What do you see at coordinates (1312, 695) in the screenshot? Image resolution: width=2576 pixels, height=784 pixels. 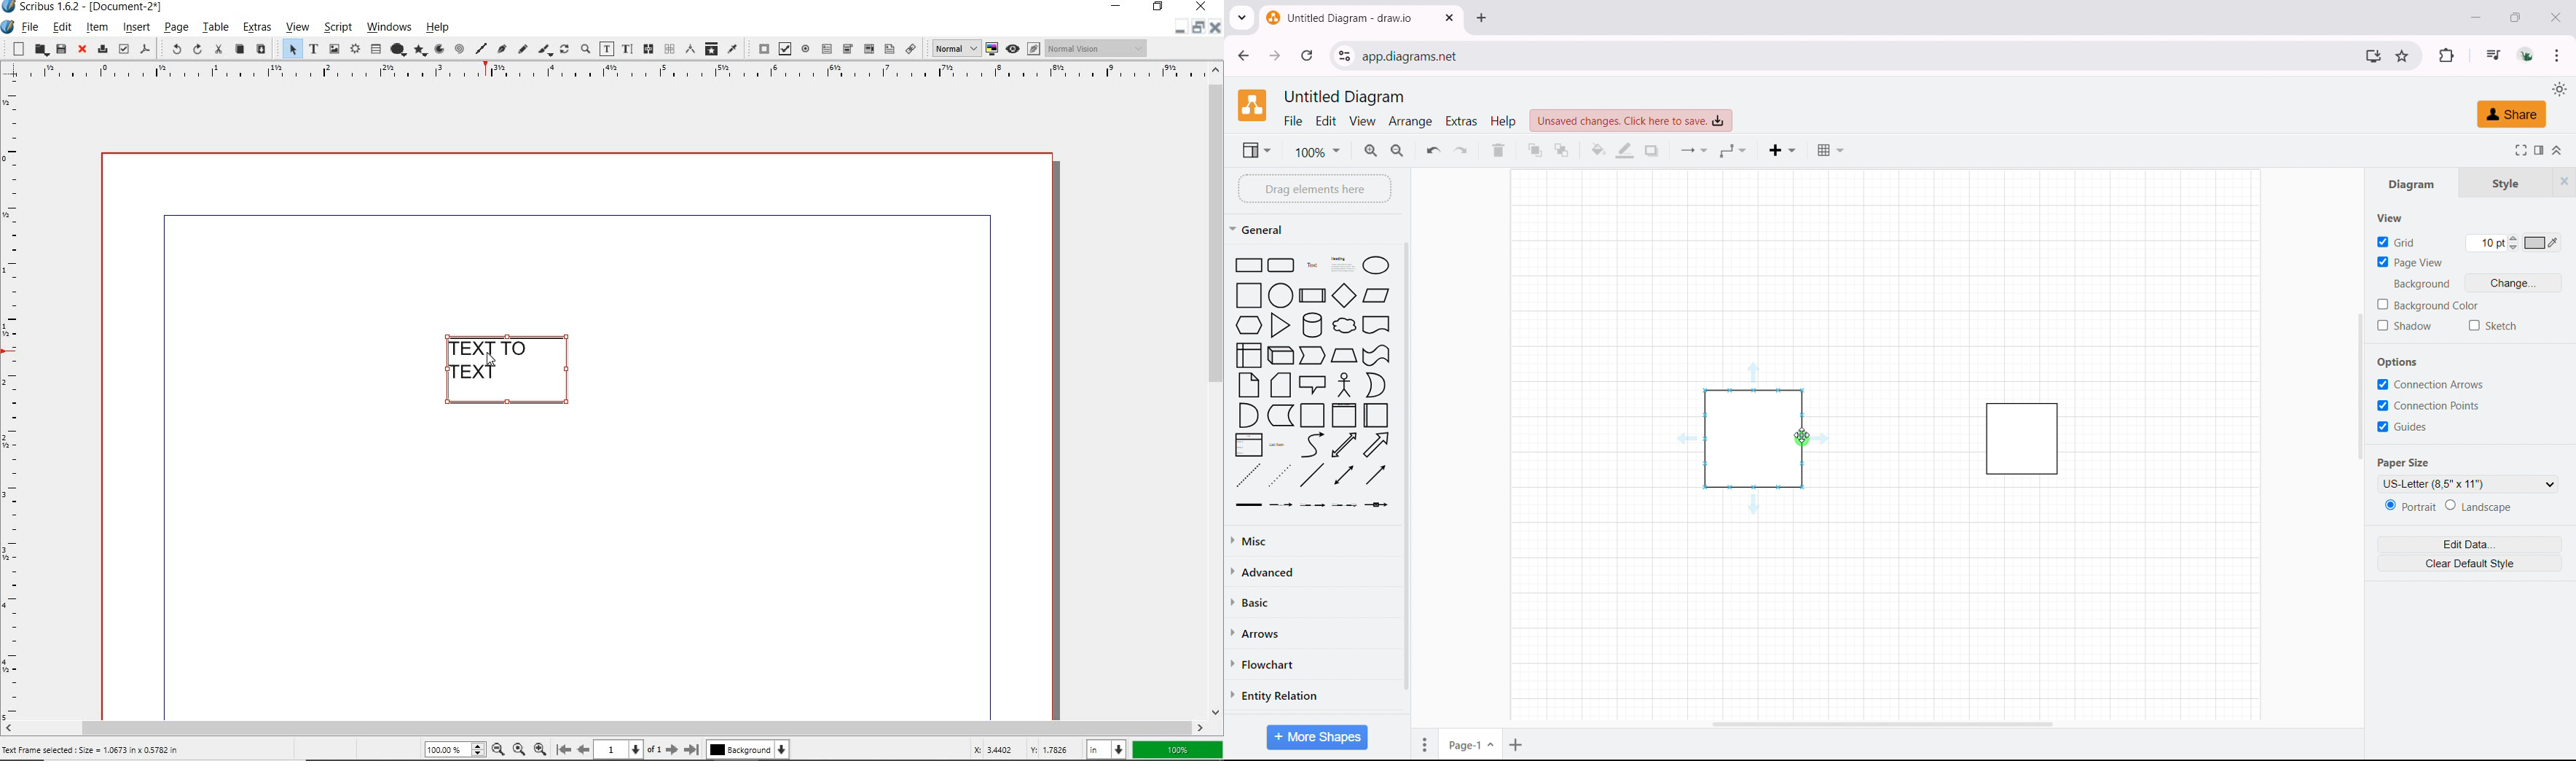 I see `entity relation` at bounding box center [1312, 695].